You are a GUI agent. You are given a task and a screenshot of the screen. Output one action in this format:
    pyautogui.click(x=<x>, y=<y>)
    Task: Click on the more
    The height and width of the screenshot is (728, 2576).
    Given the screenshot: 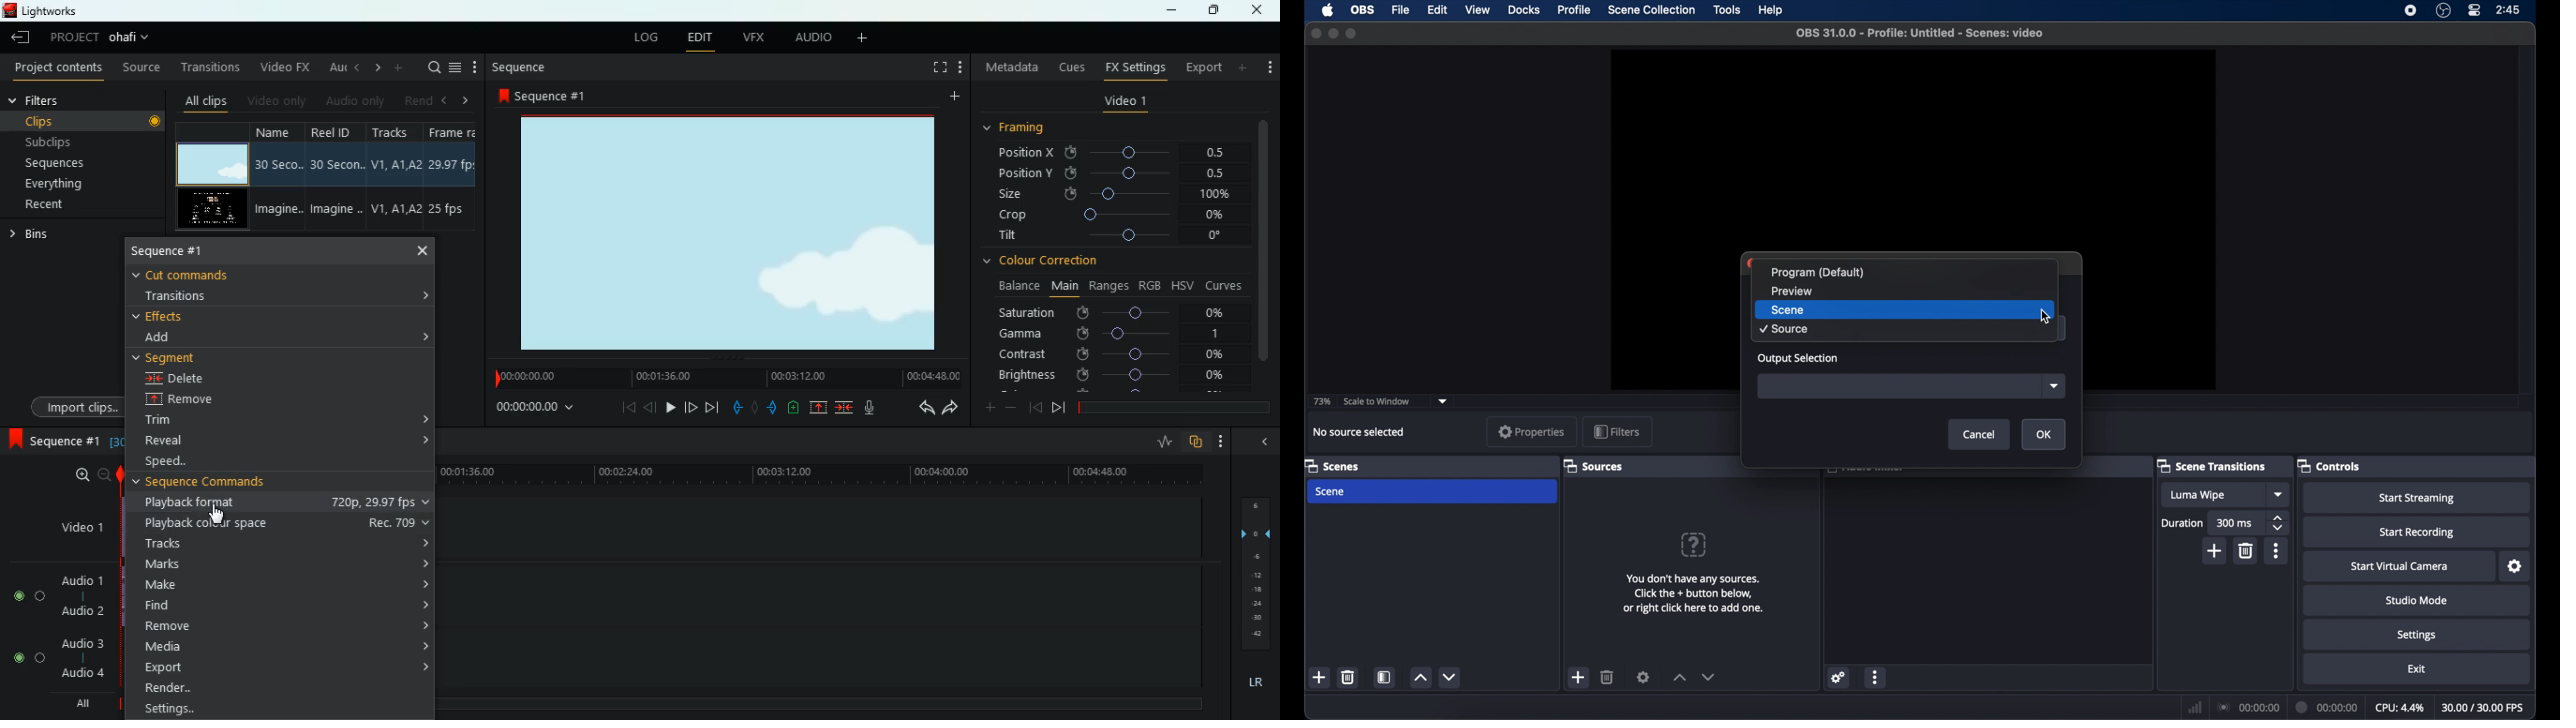 What is the action you would take?
    pyautogui.click(x=1222, y=442)
    